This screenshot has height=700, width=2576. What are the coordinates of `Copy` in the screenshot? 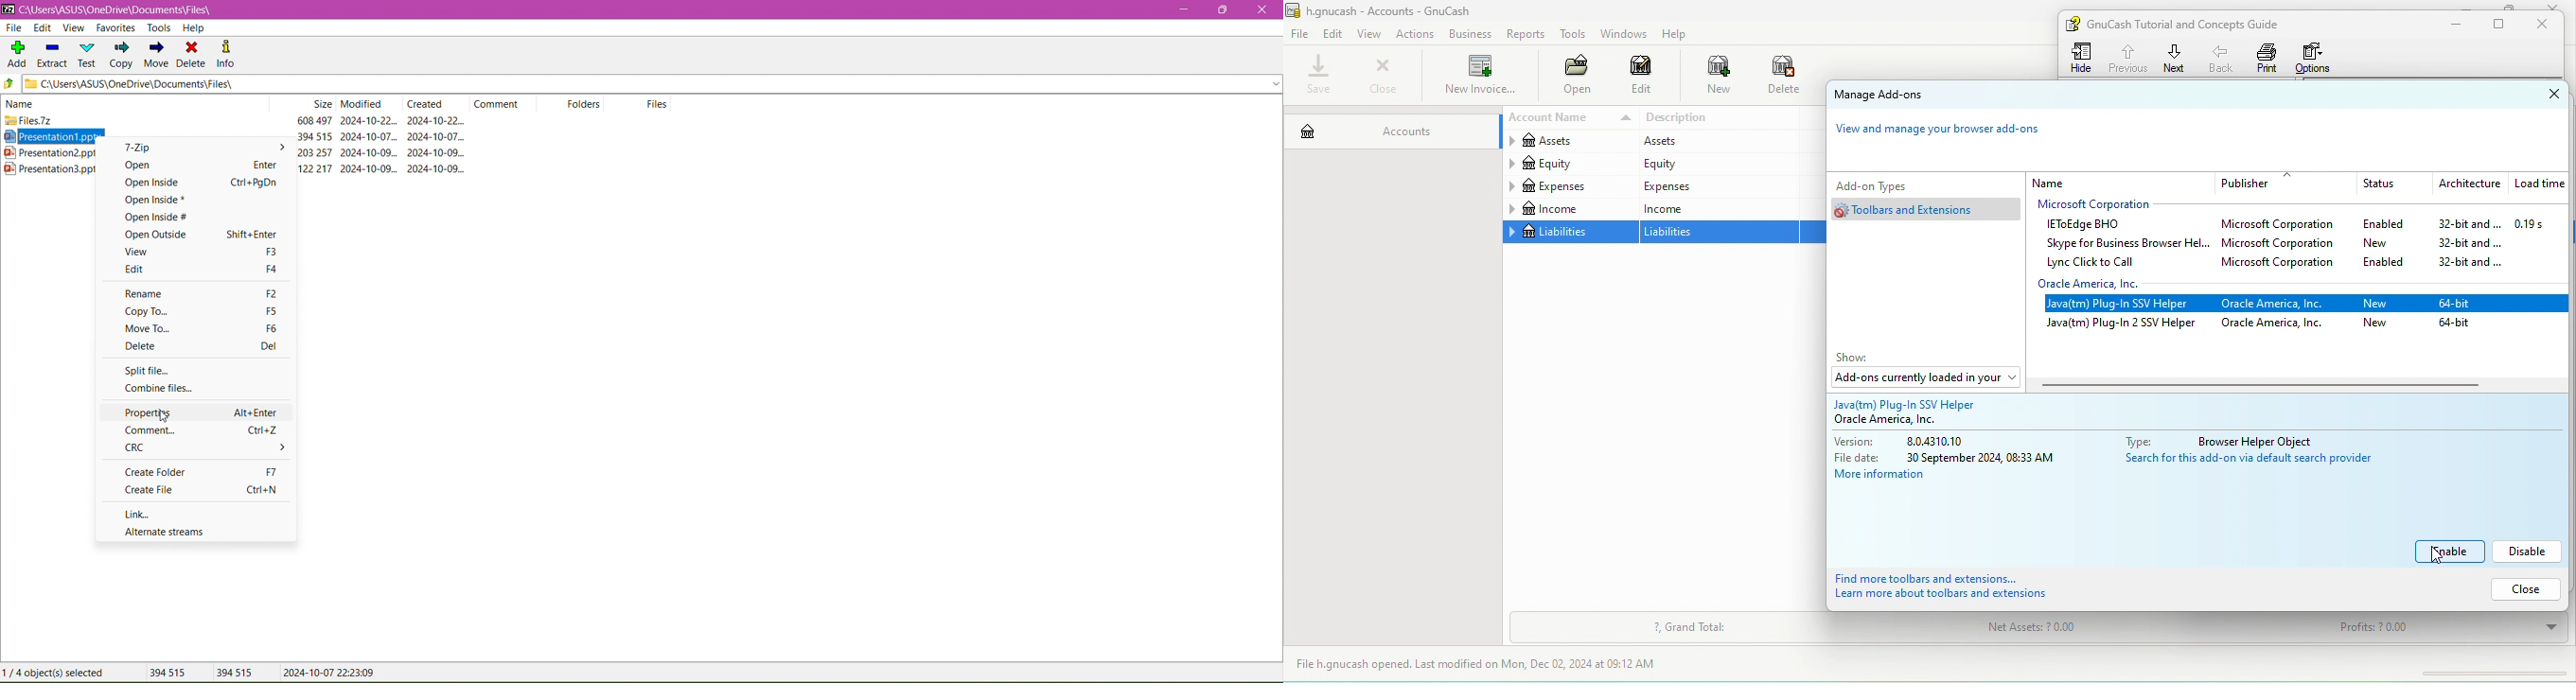 It's located at (122, 55).